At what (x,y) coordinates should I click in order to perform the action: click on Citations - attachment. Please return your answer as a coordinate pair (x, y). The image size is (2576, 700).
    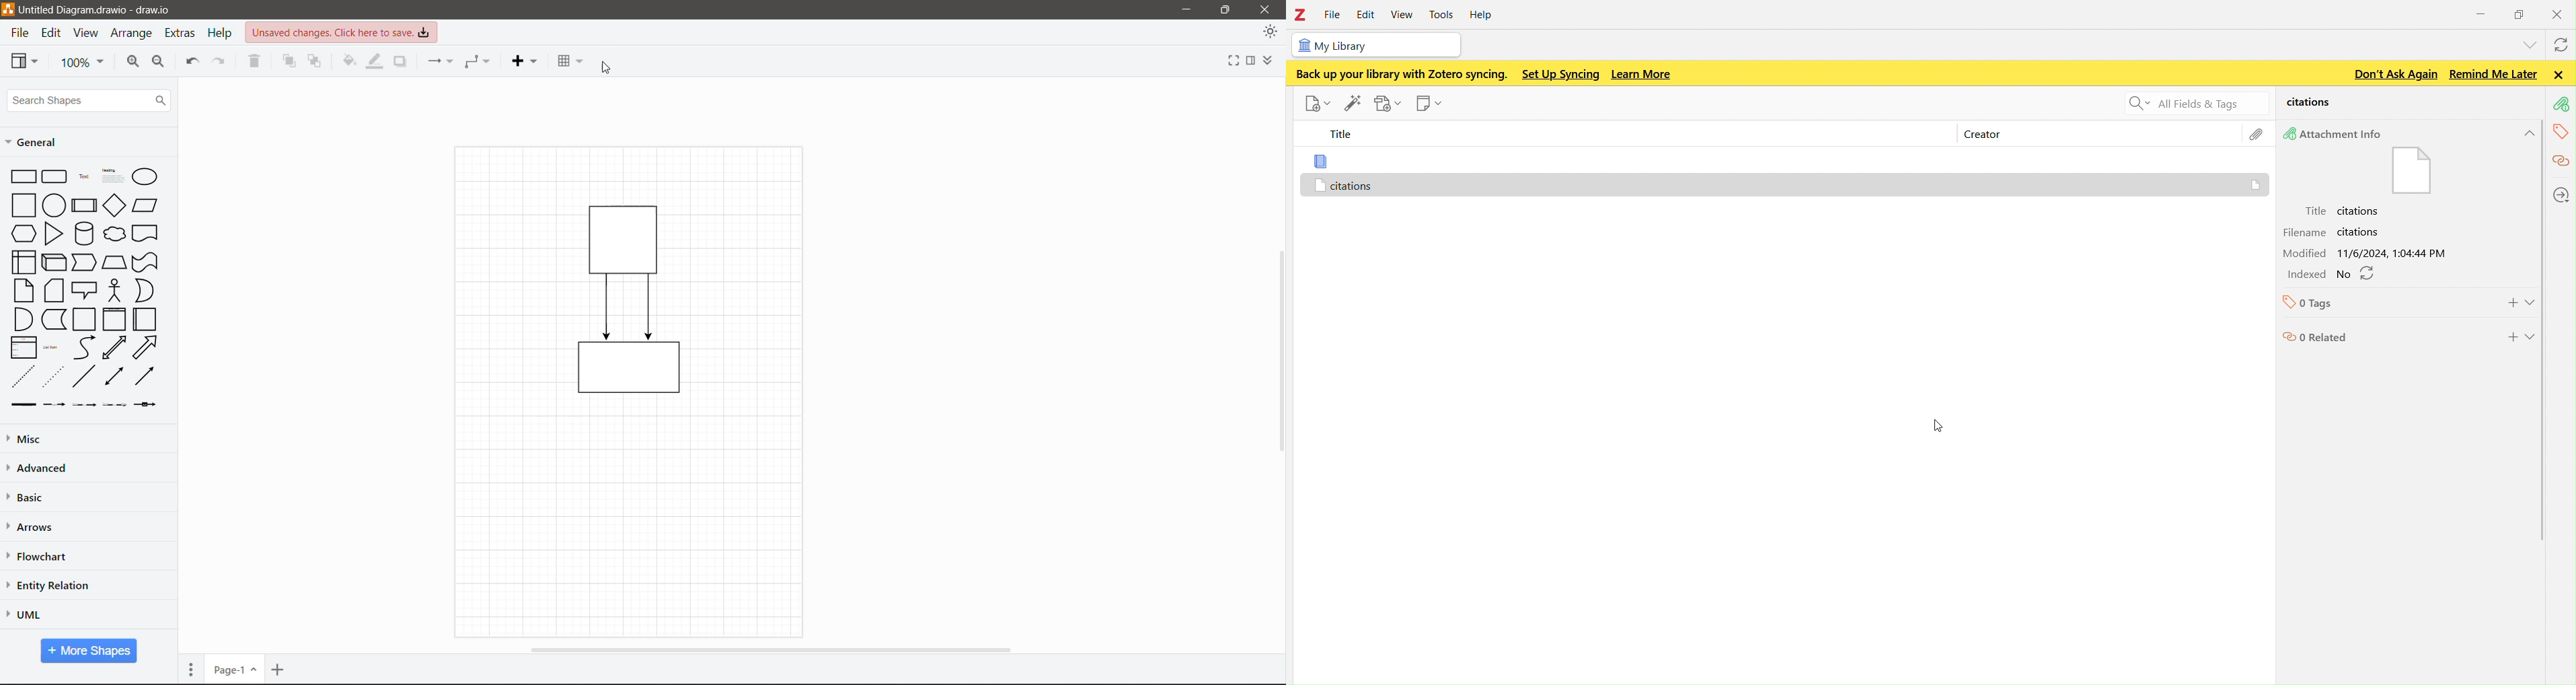
    Looking at the image, I should click on (1786, 187).